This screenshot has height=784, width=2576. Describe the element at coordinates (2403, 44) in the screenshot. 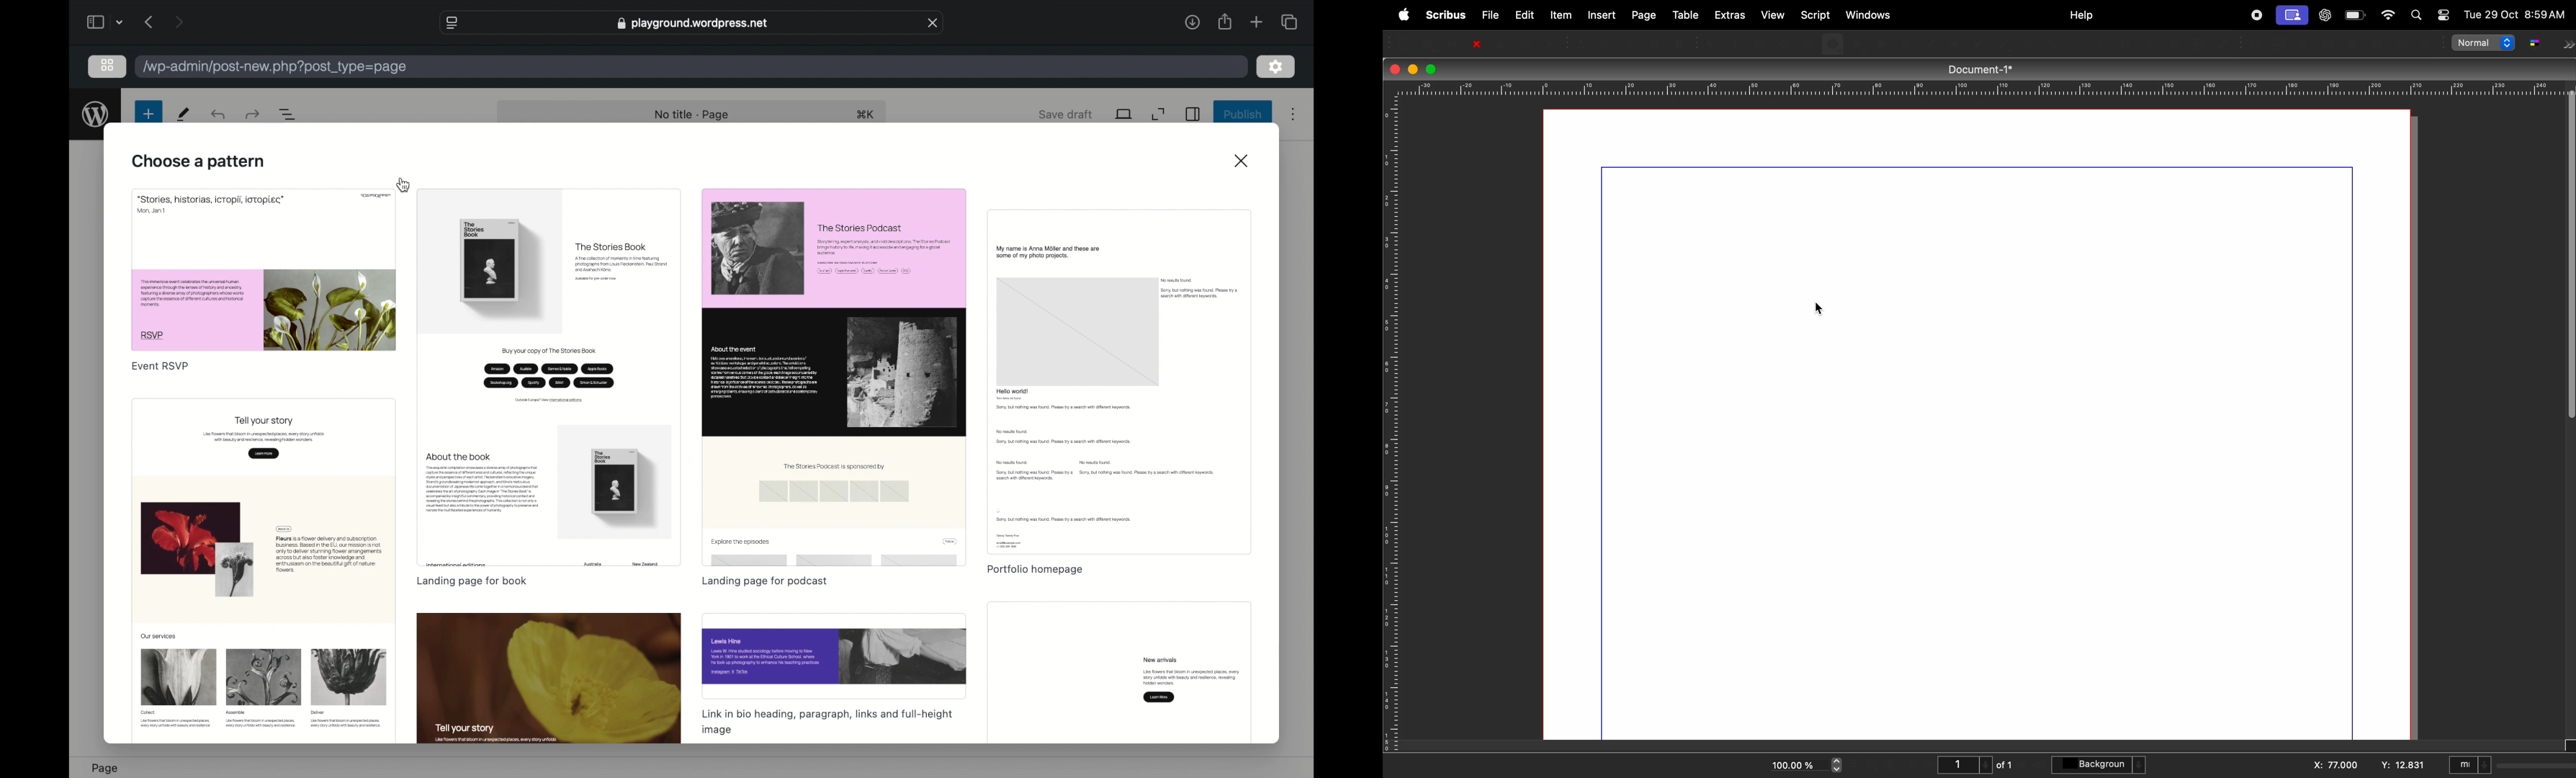

I see `Text annotation` at that location.